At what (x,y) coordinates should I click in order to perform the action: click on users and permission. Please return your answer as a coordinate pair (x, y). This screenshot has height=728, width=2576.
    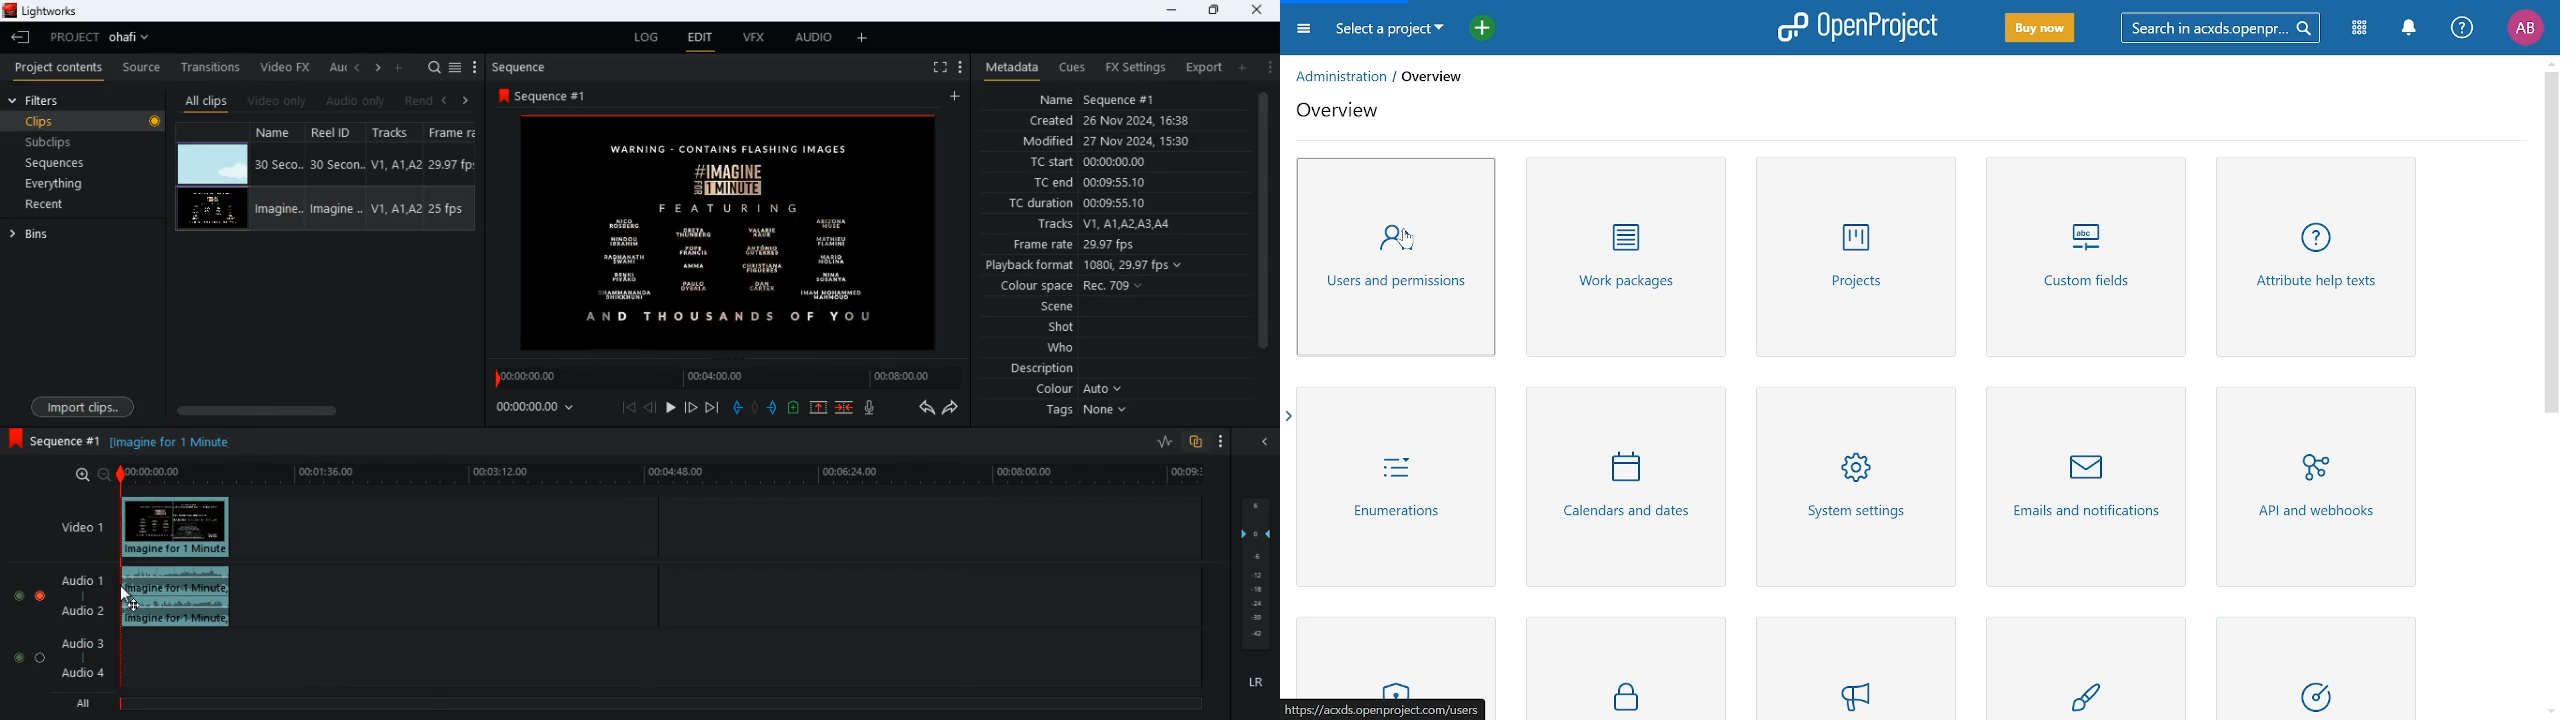
    Looking at the image, I should click on (1398, 258).